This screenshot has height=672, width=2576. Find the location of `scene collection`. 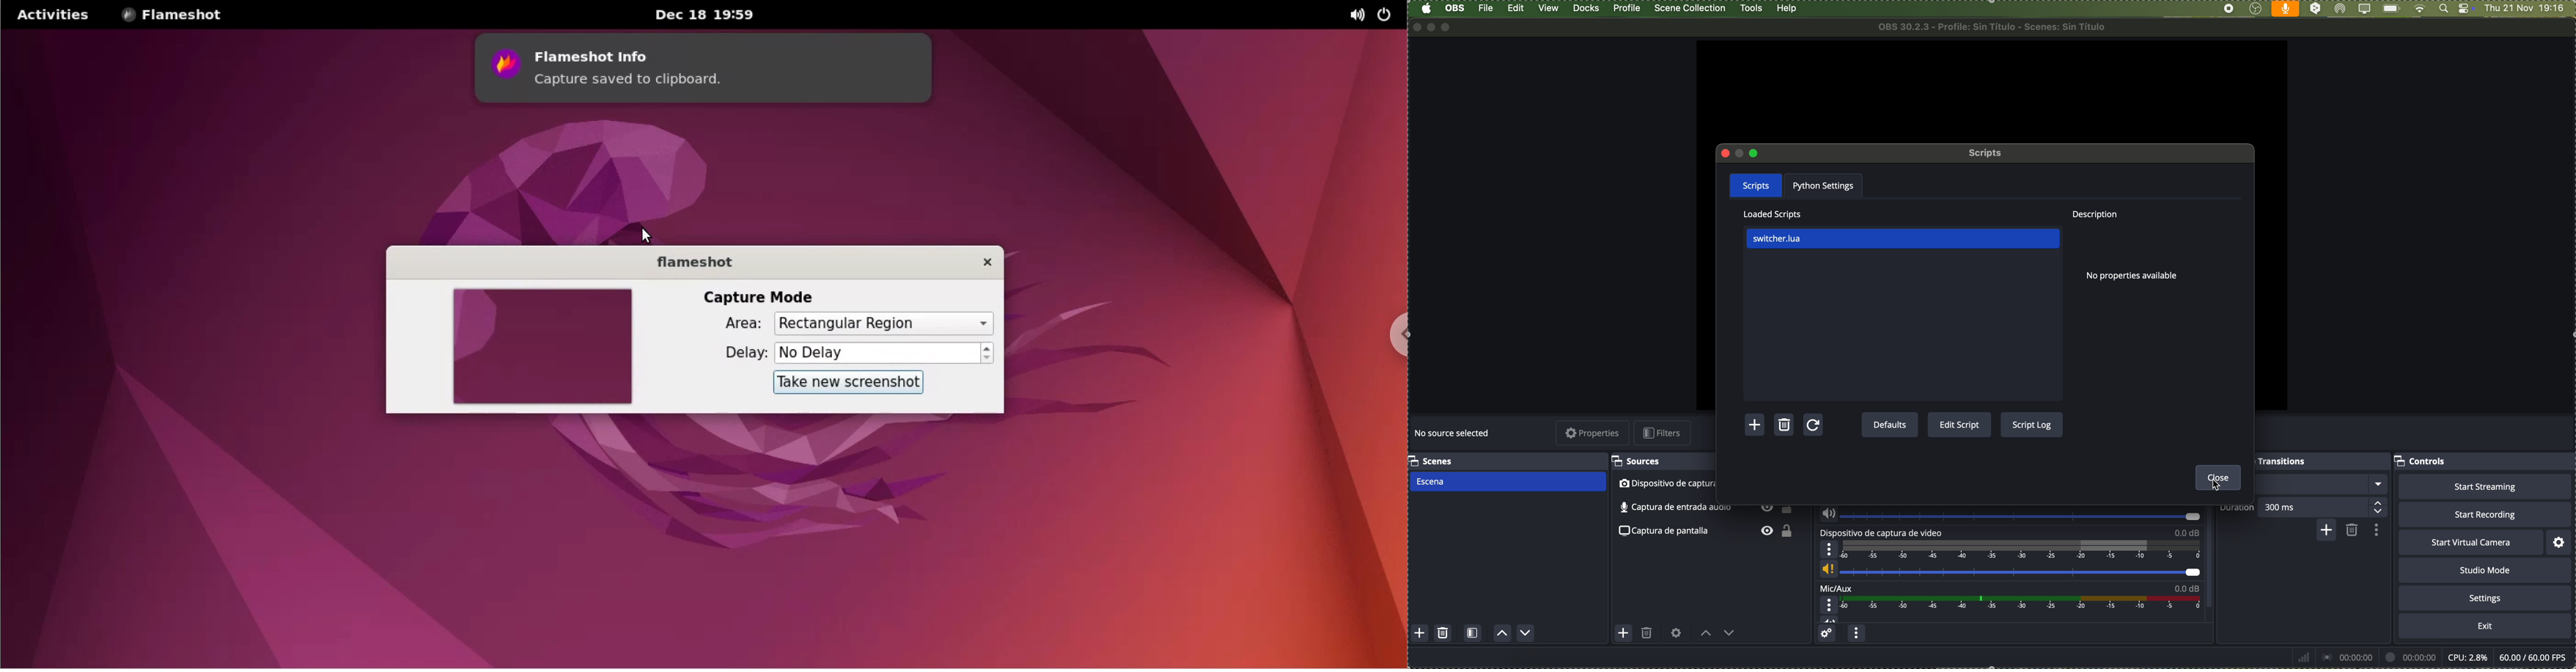

scene collection is located at coordinates (1691, 8).